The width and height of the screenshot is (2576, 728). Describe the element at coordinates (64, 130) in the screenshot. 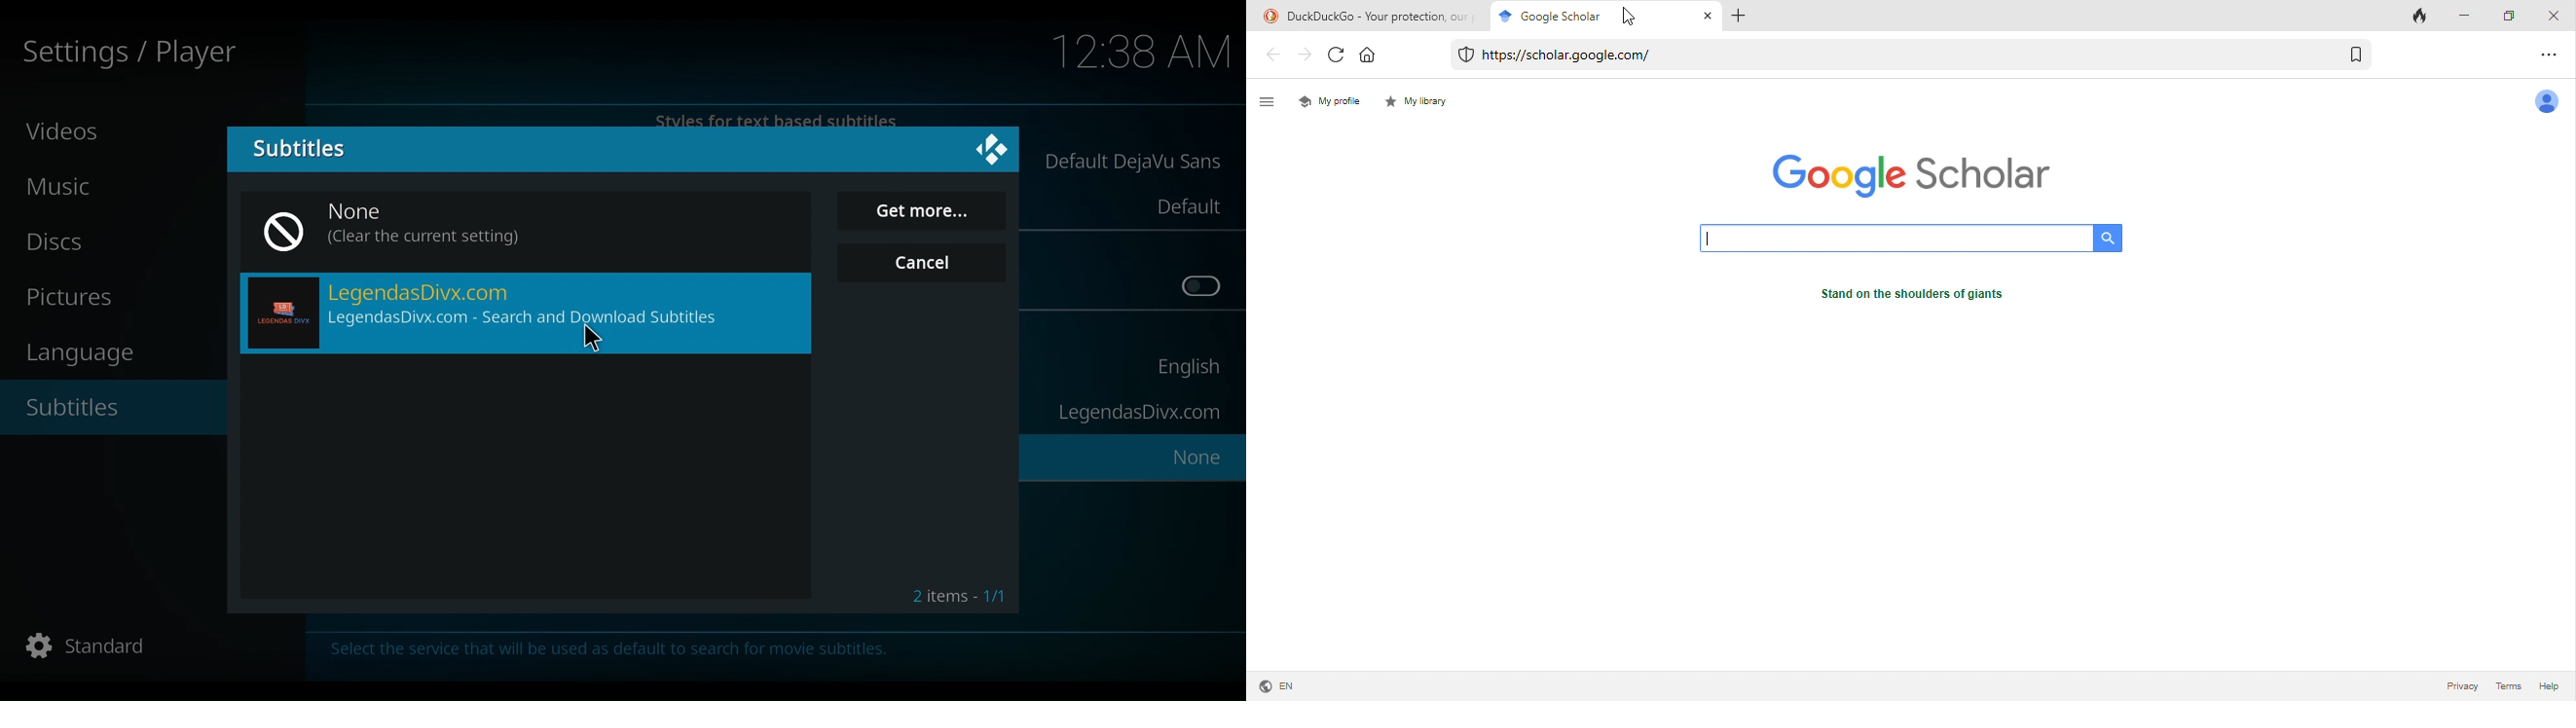

I see `Videos` at that location.